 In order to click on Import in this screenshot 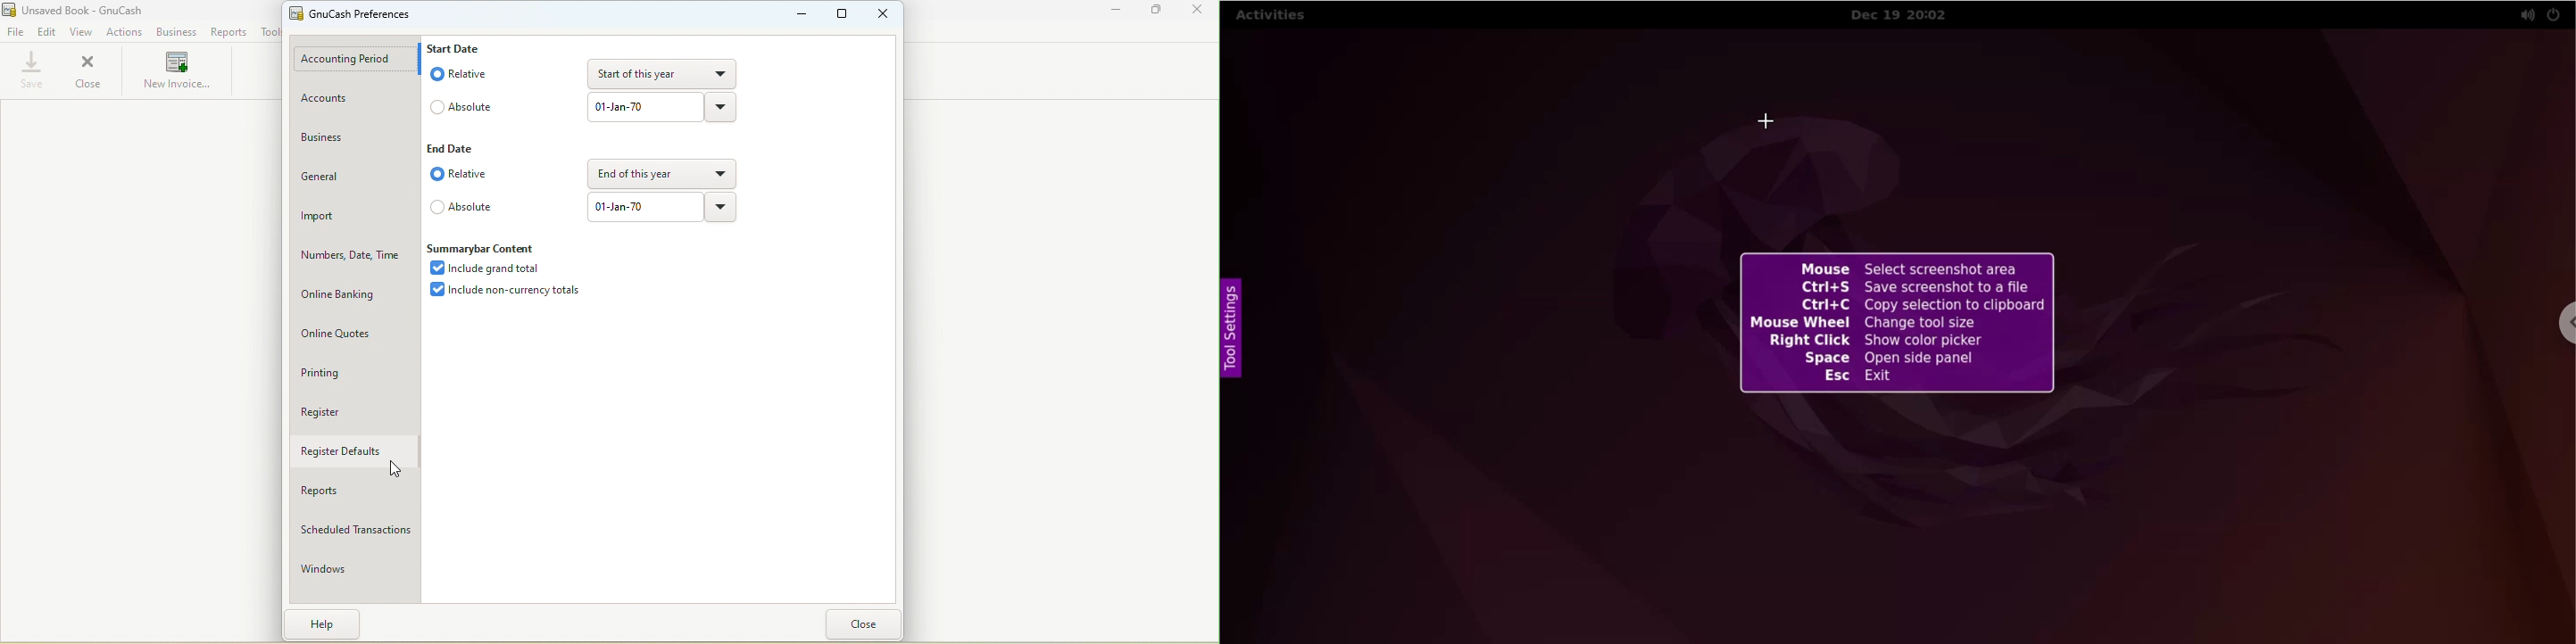, I will do `click(350, 219)`.